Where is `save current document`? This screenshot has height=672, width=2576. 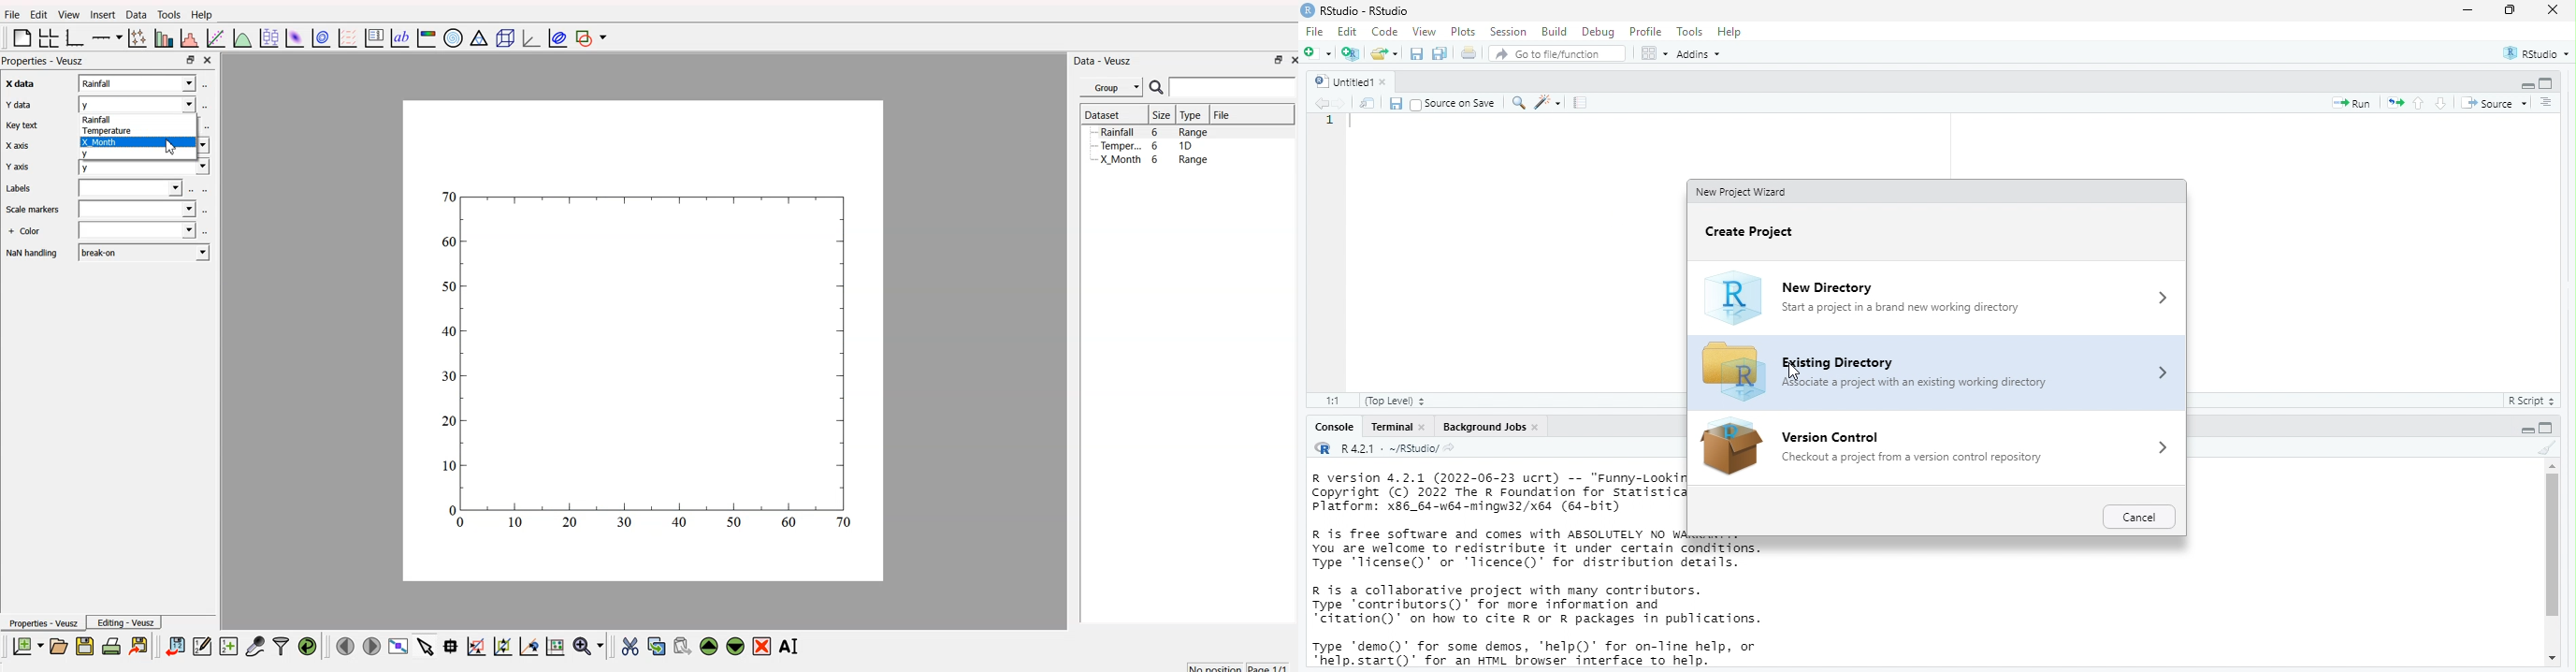
save current document is located at coordinates (1392, 102).